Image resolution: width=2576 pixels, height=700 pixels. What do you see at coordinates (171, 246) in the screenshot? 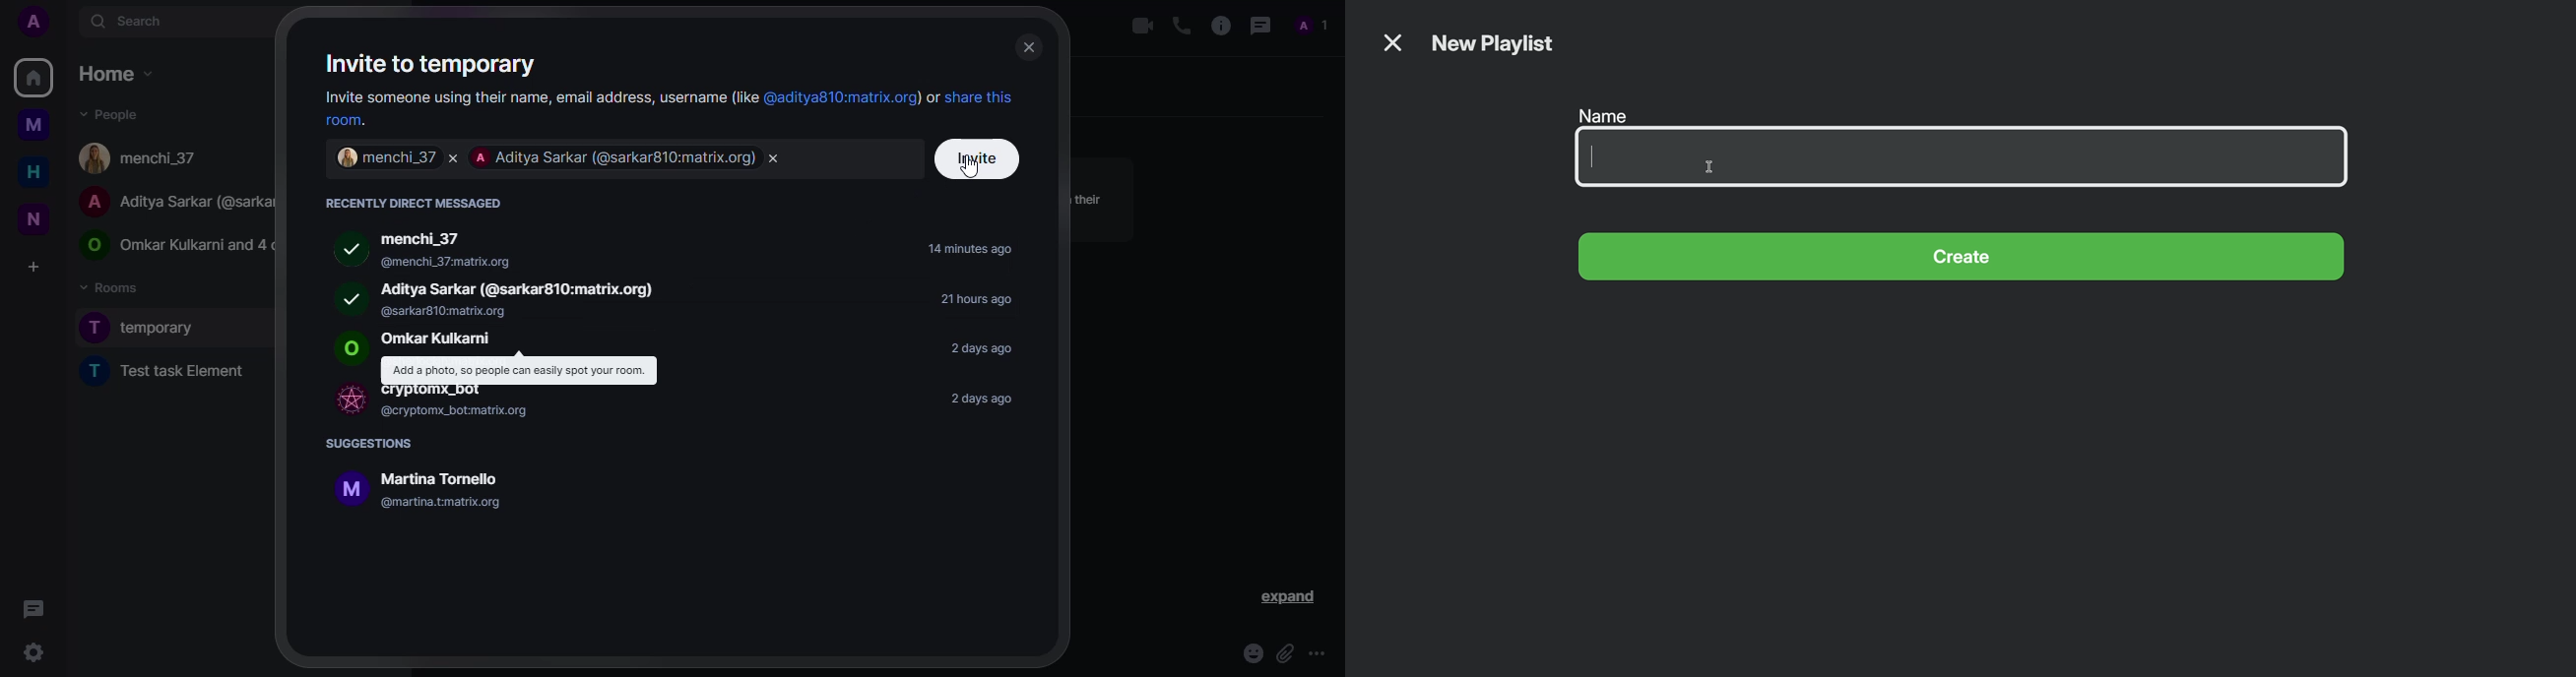
I see `peoPLe` at bounding box center [171, 246].